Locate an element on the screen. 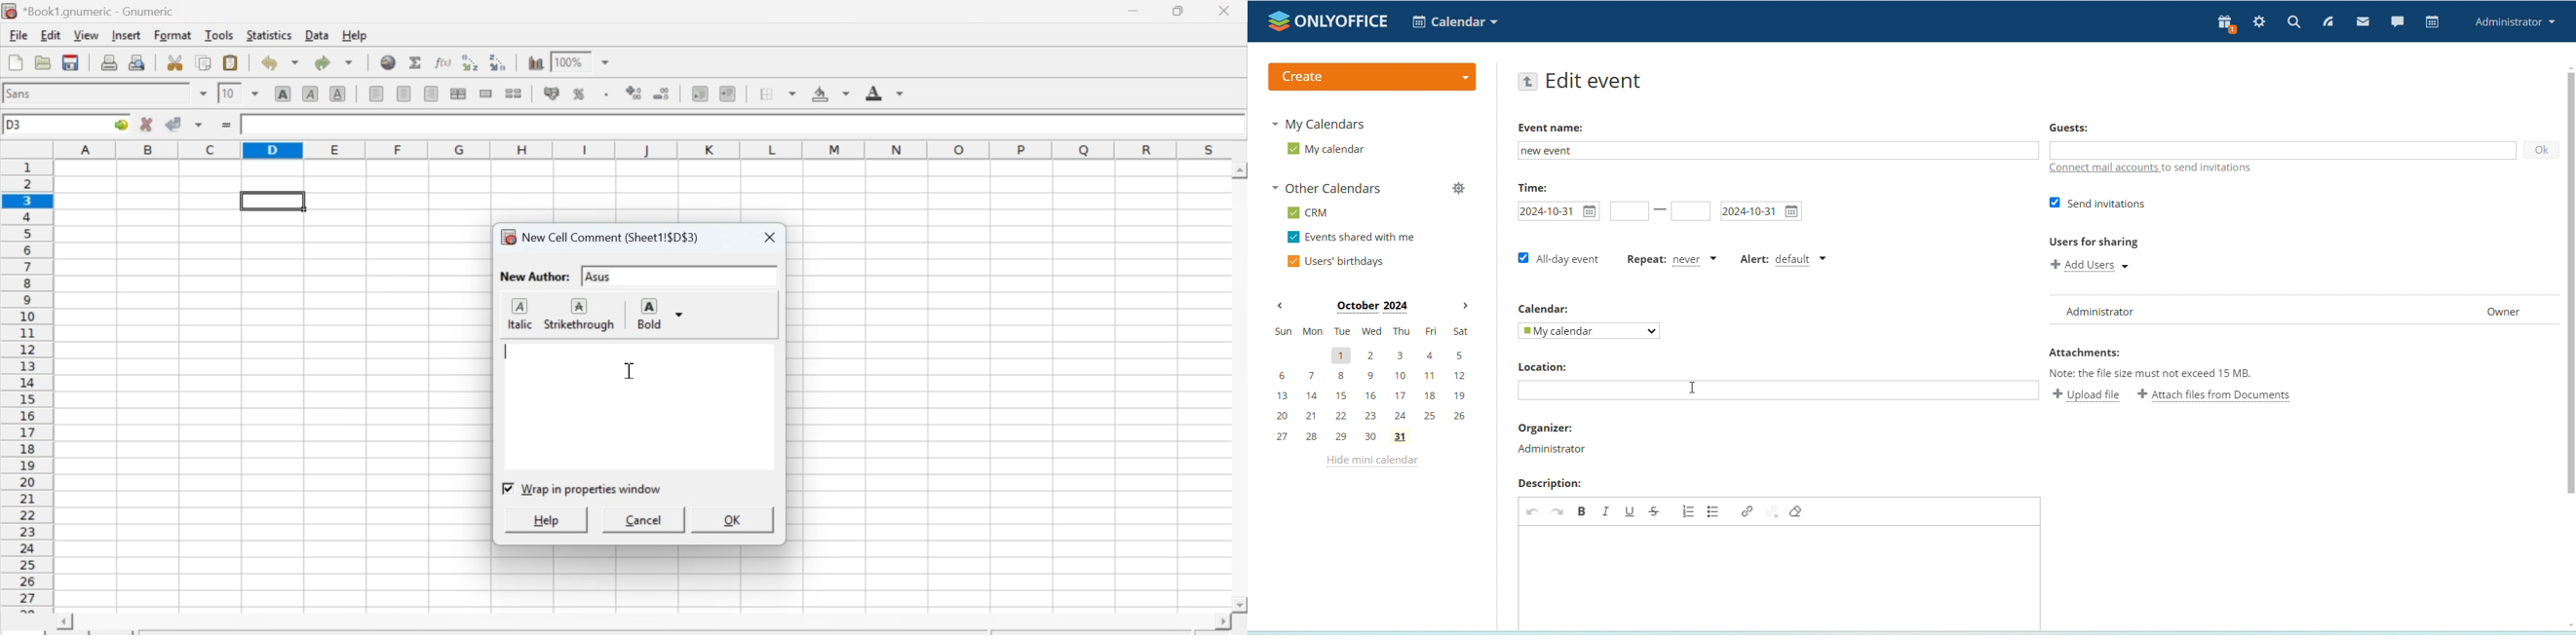 The image size is (2576, 644). add guests is located at coordinates (2282, 151).